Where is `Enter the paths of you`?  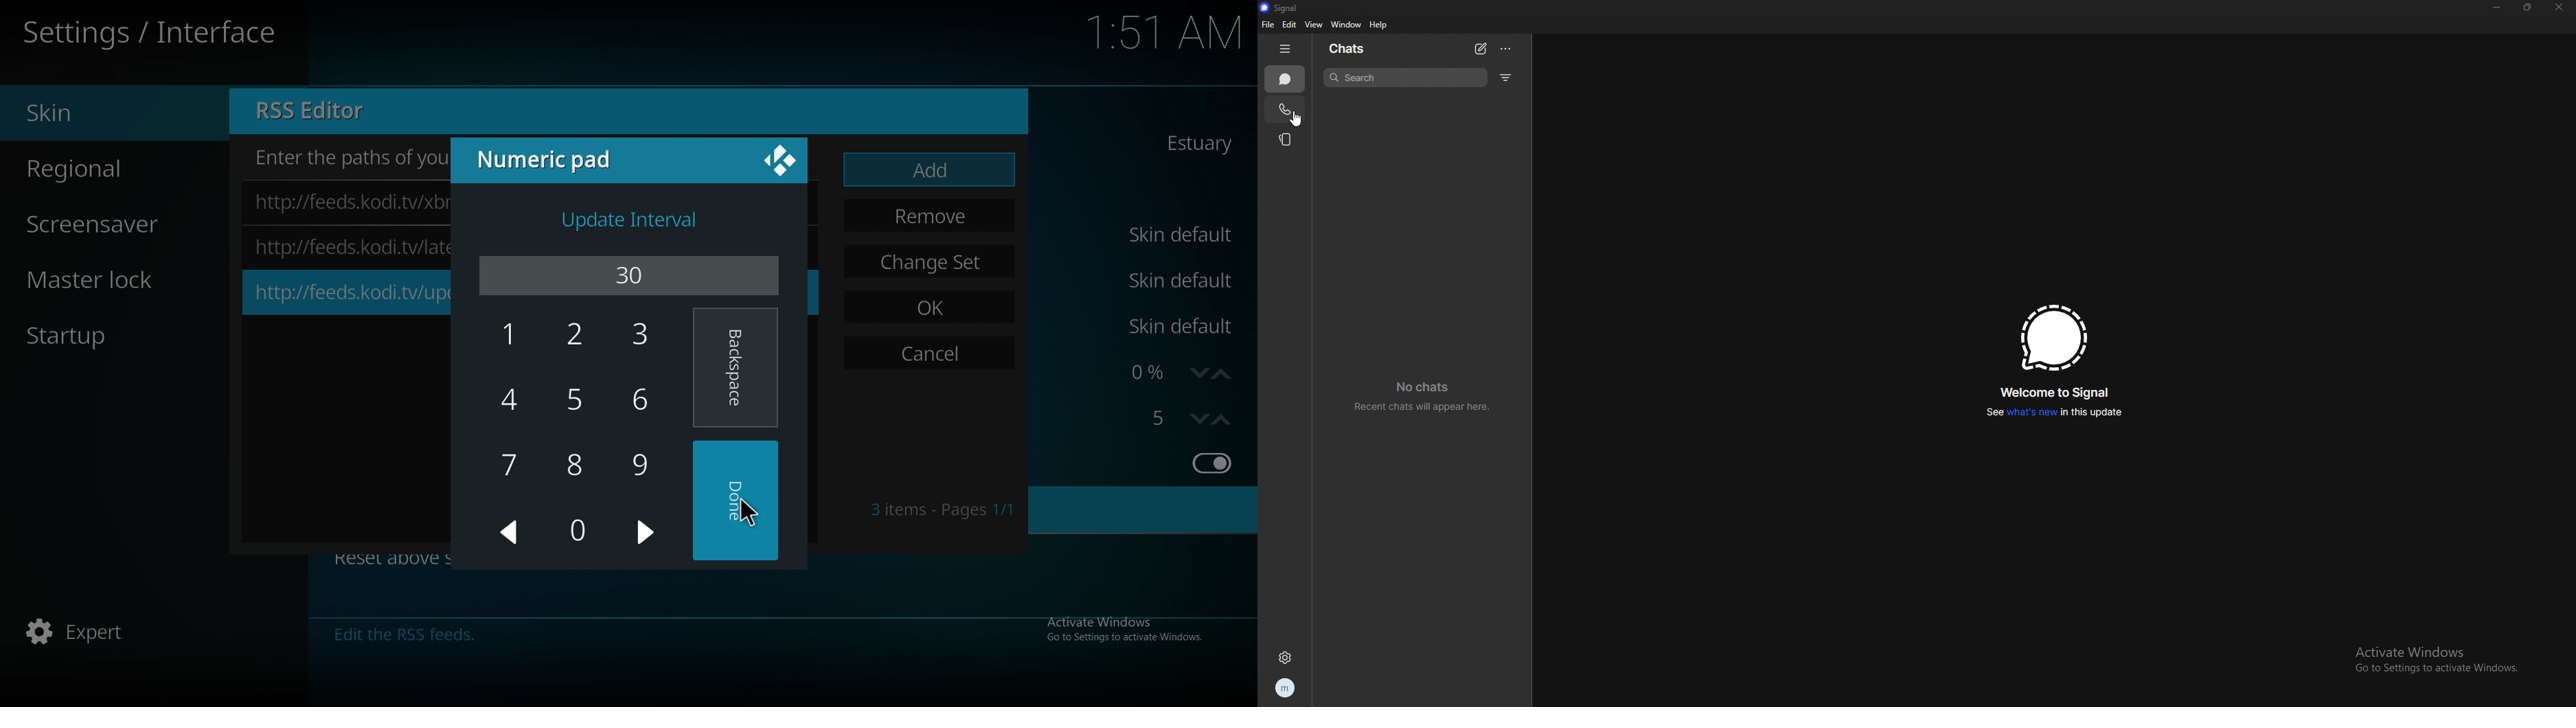 Enter the paths of you is located at coordinates (341, 159).